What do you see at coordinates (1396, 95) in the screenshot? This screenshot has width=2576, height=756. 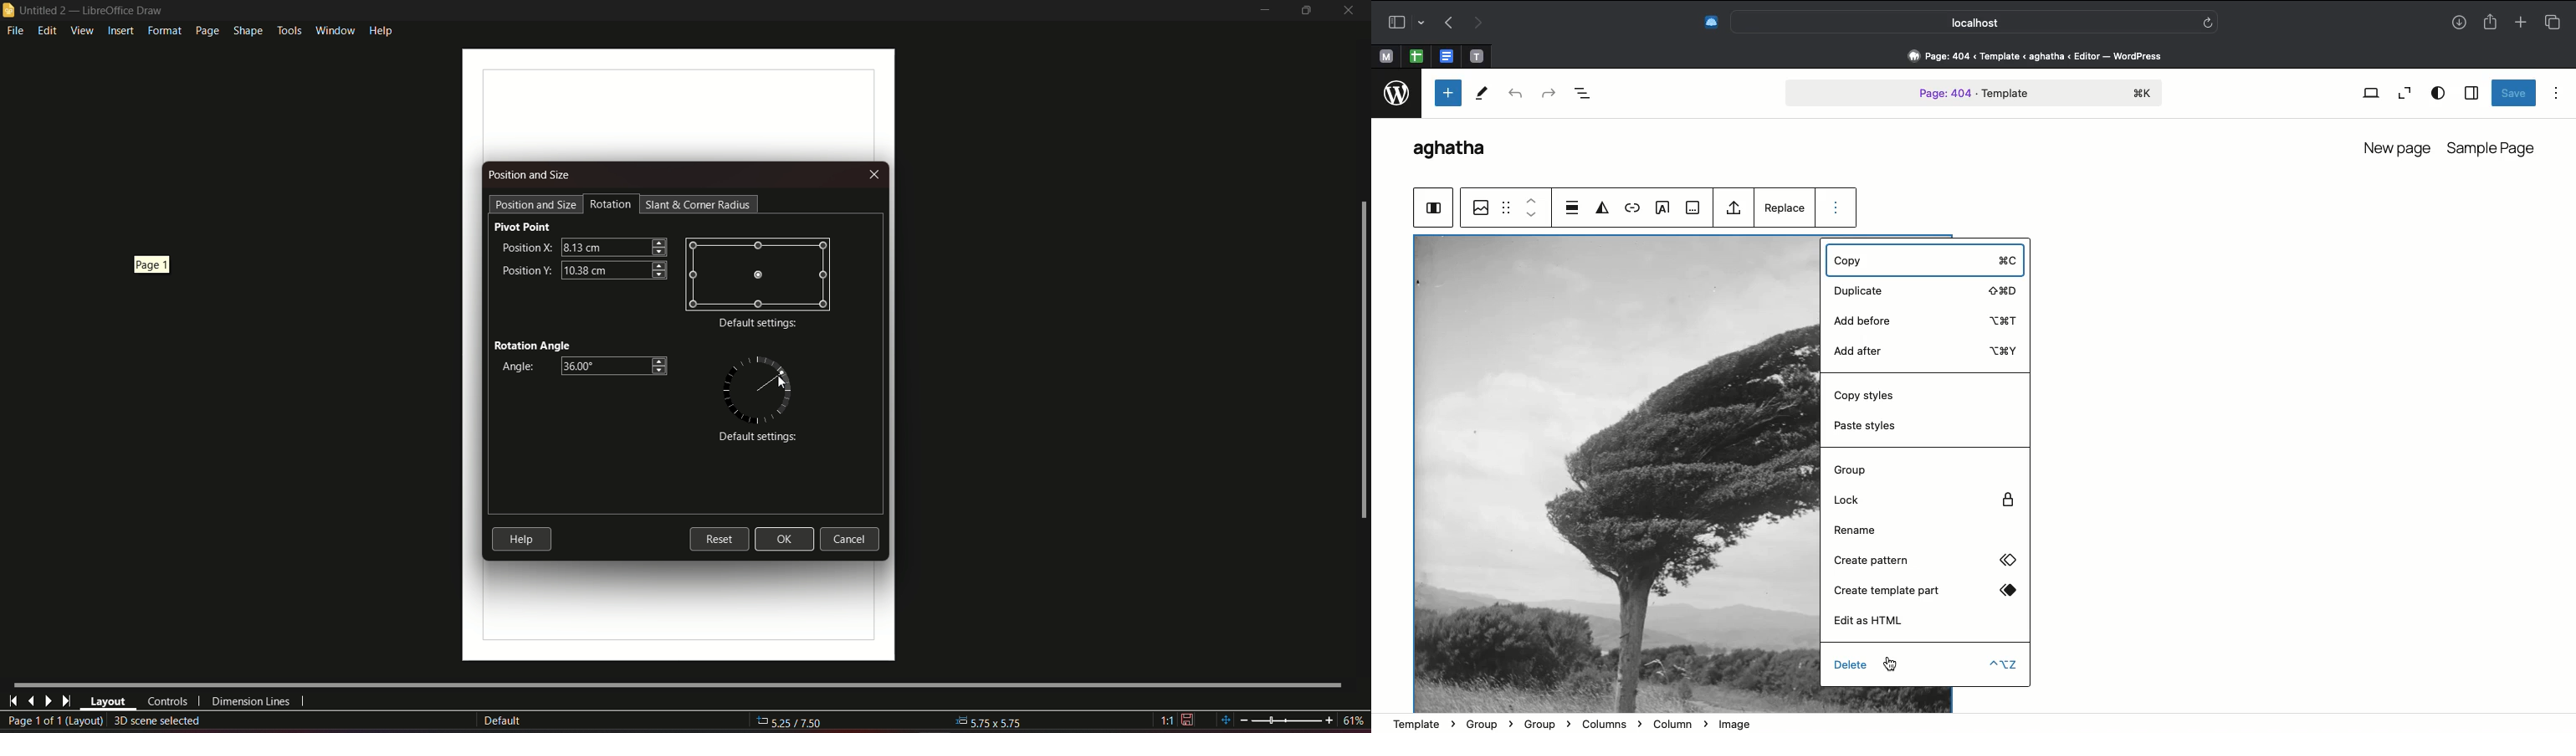 I see `logo` at bounding box center [1396, 95].